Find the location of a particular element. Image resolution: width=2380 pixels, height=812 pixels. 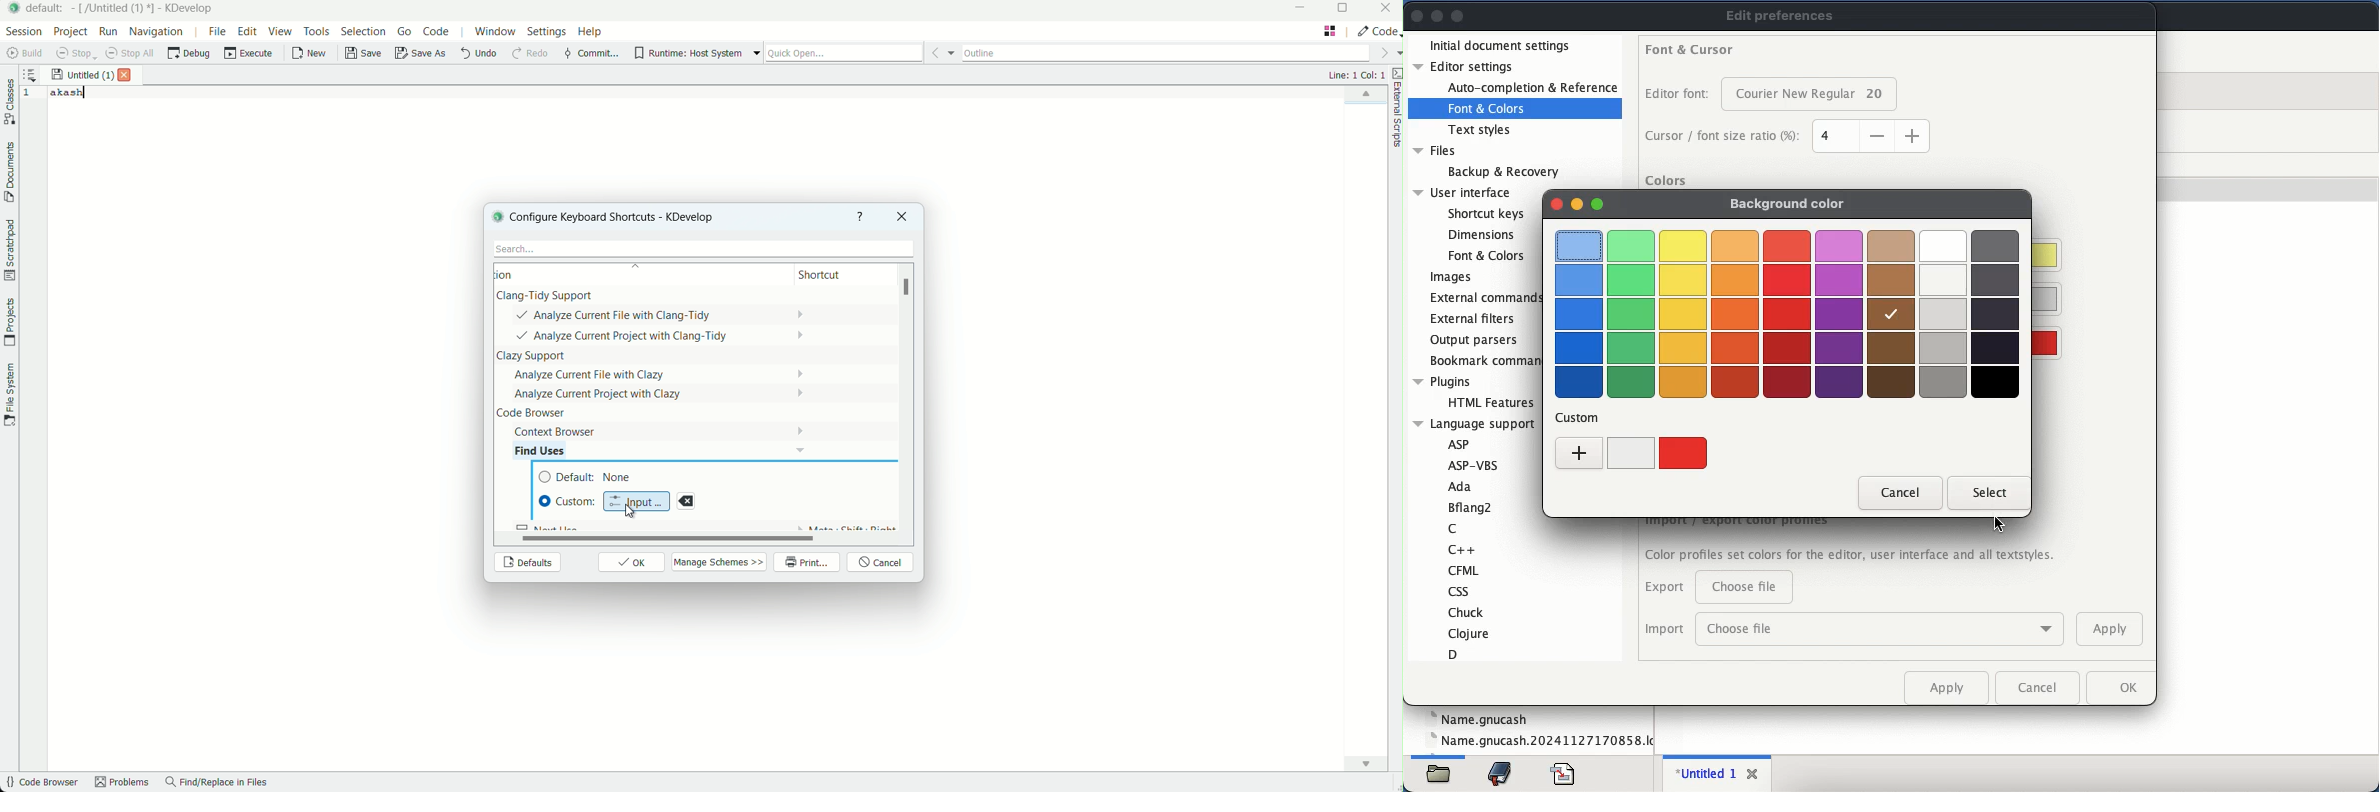

name.gnucash is located at coordinates (1540, 741).